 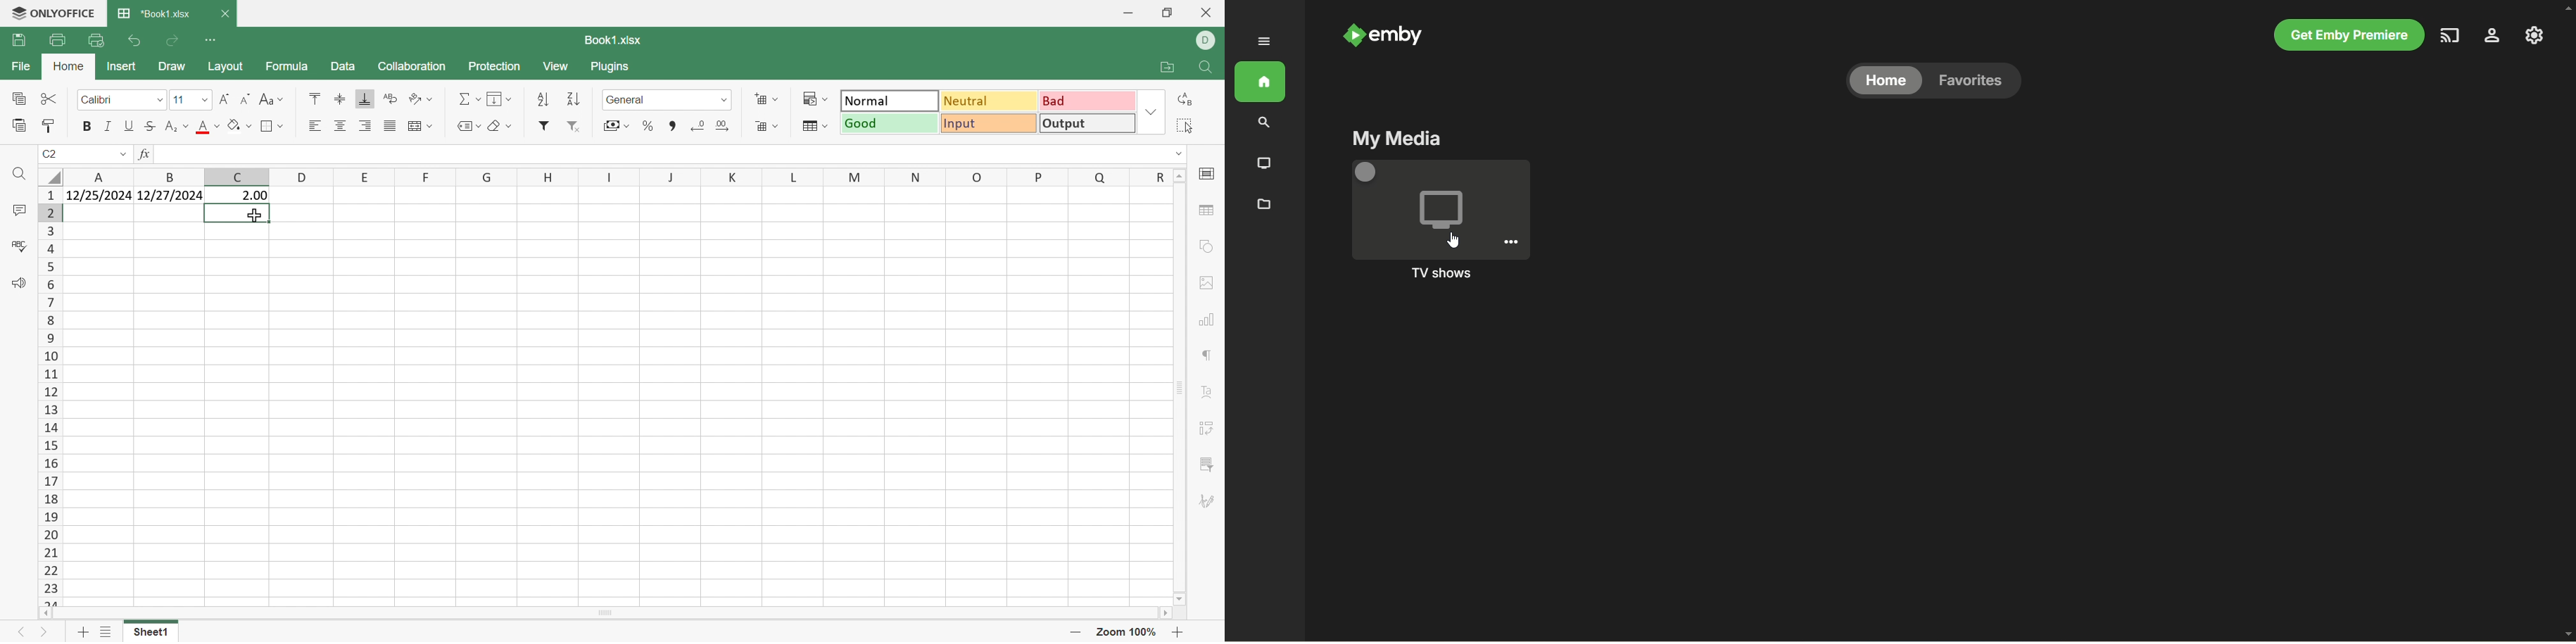 What do you see at coordinates (1168, 13) in the screenshot?
I see `Restore Down` at bounding box center [1168, 13].